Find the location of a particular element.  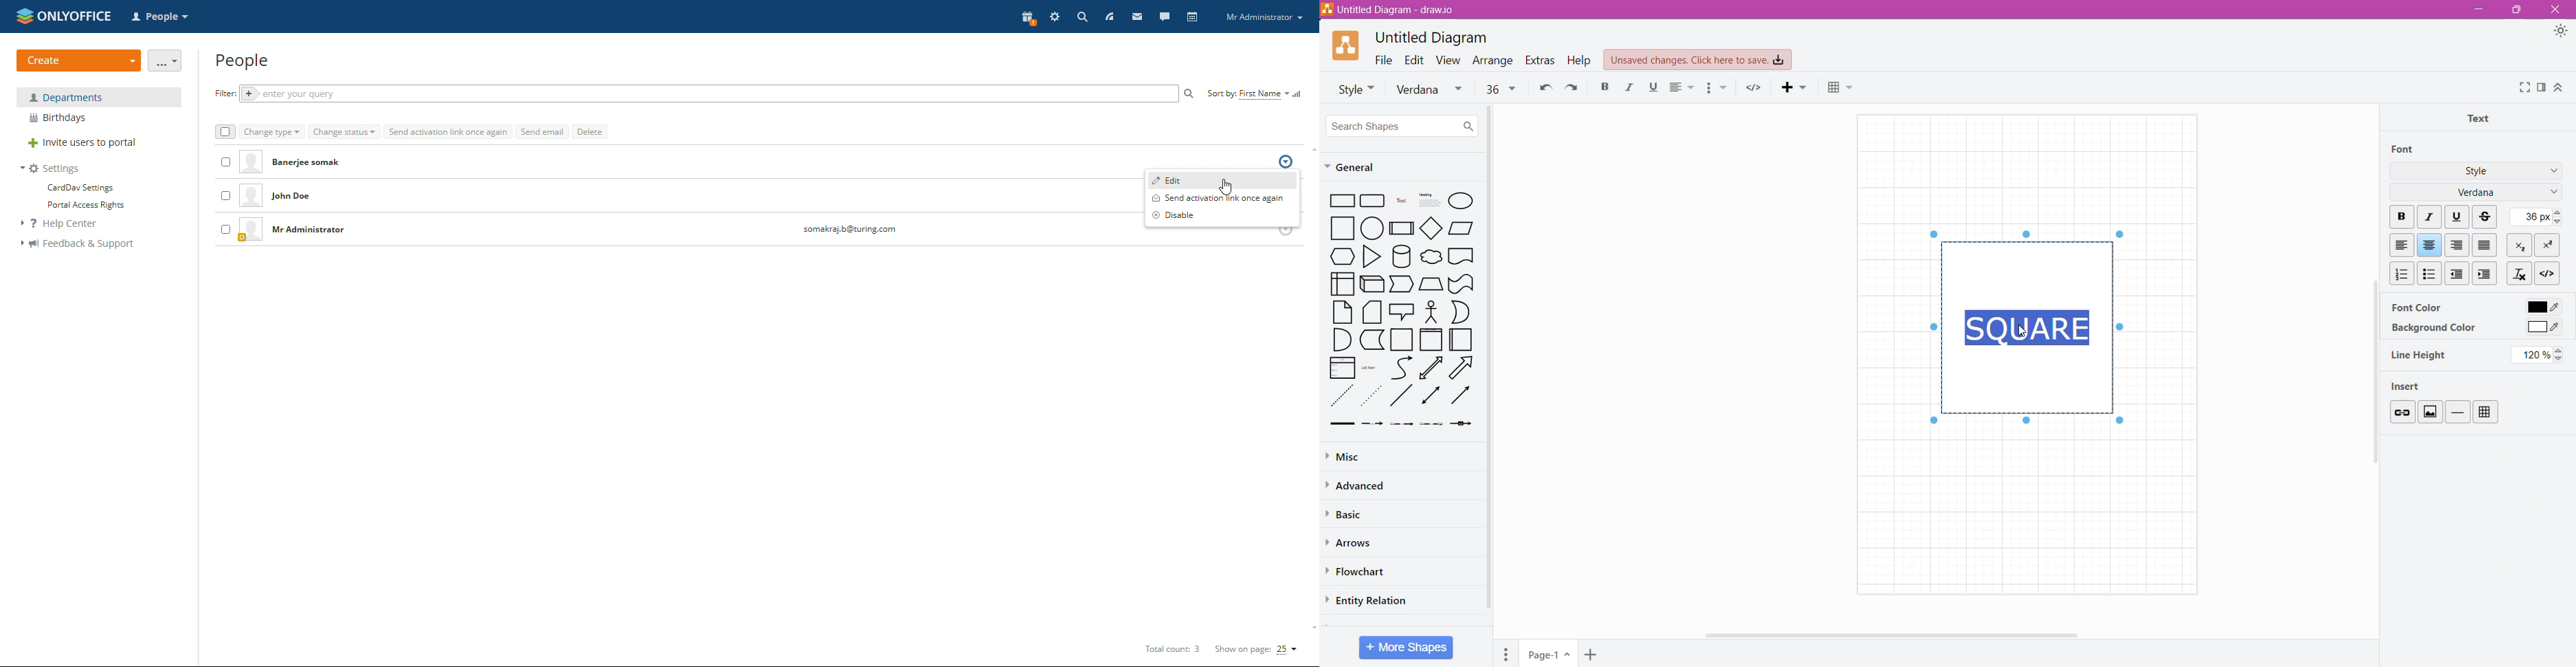

Right Diagonal Arrow is located at coordinates (1463, 368).